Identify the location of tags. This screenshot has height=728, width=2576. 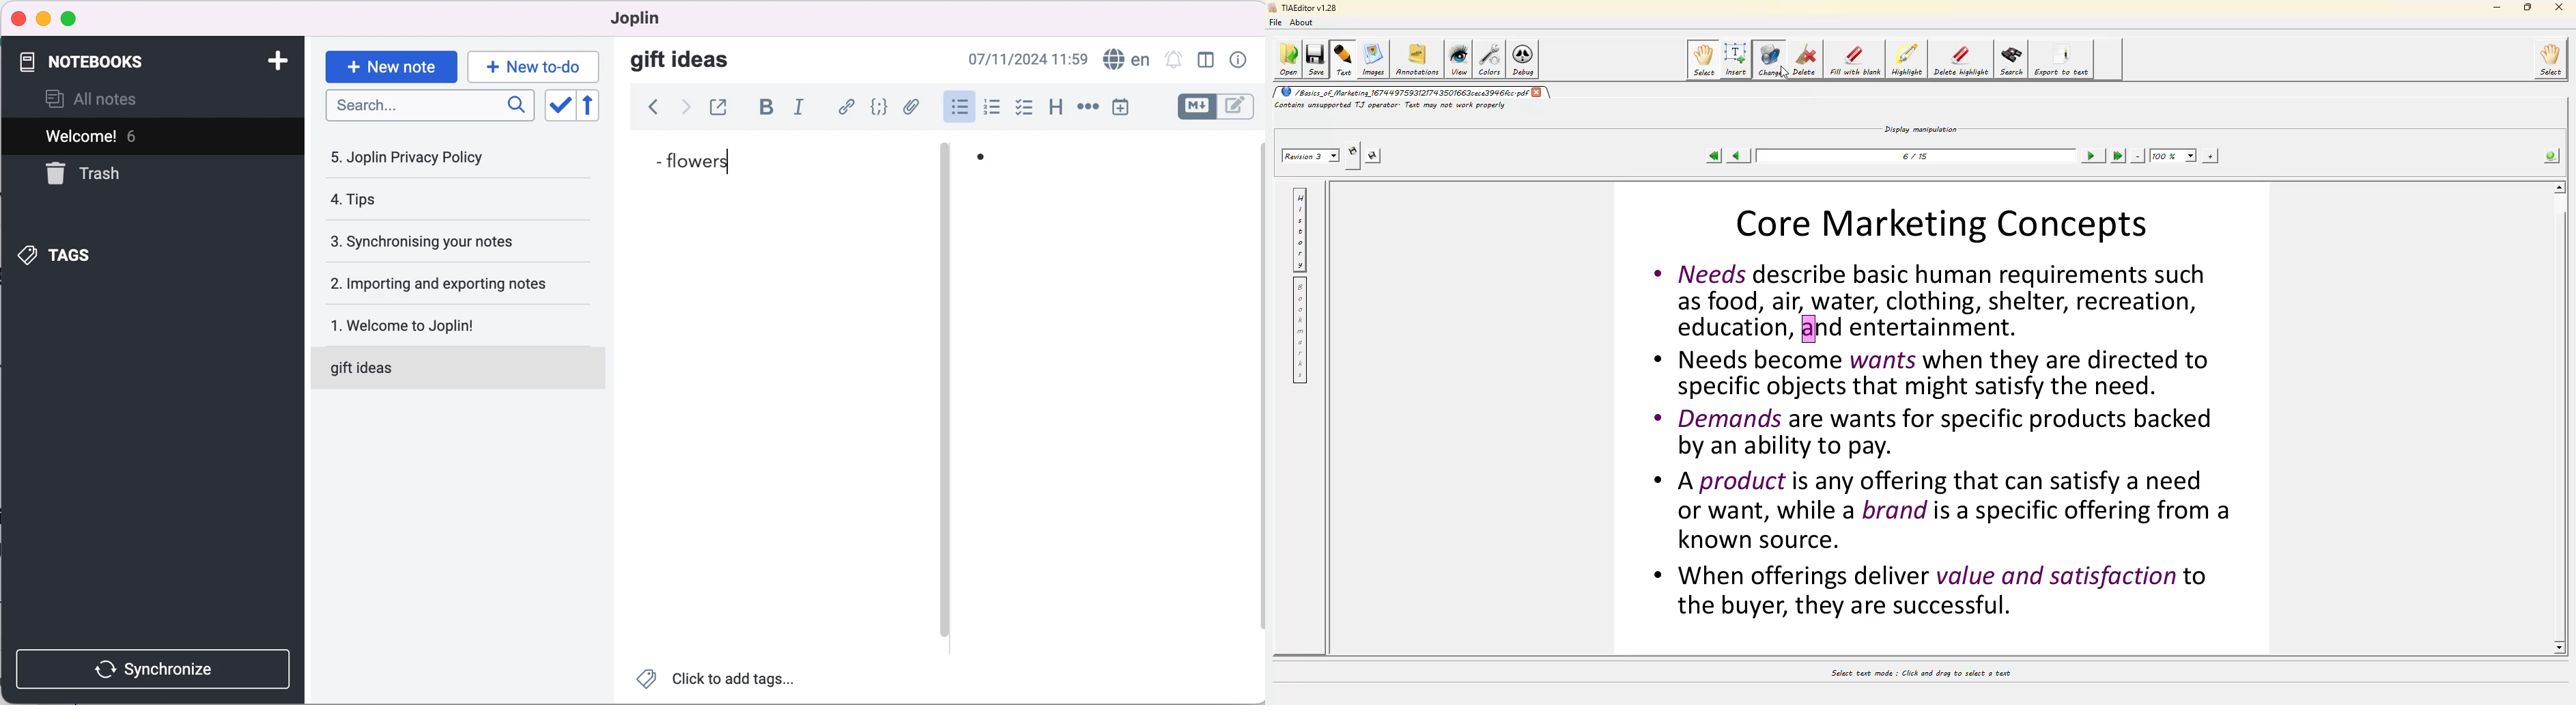
(67, 254).